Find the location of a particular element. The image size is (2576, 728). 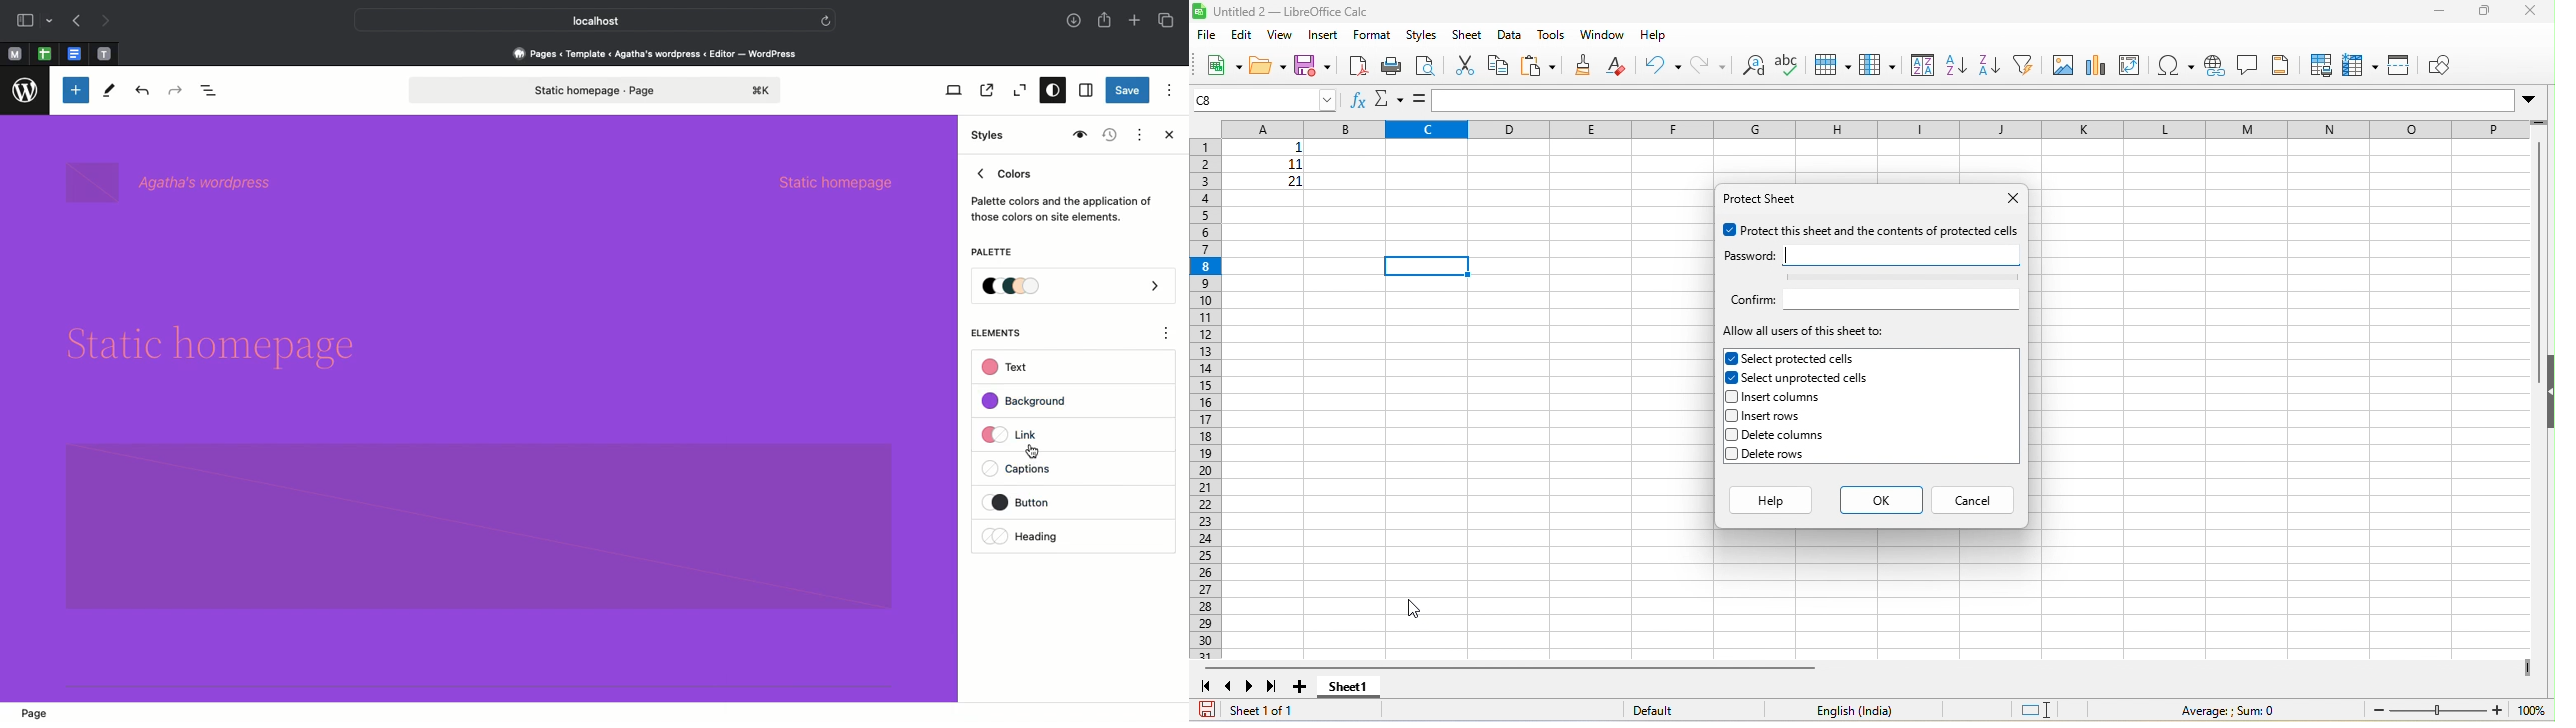

Undo is located at coordinates (142, 92).